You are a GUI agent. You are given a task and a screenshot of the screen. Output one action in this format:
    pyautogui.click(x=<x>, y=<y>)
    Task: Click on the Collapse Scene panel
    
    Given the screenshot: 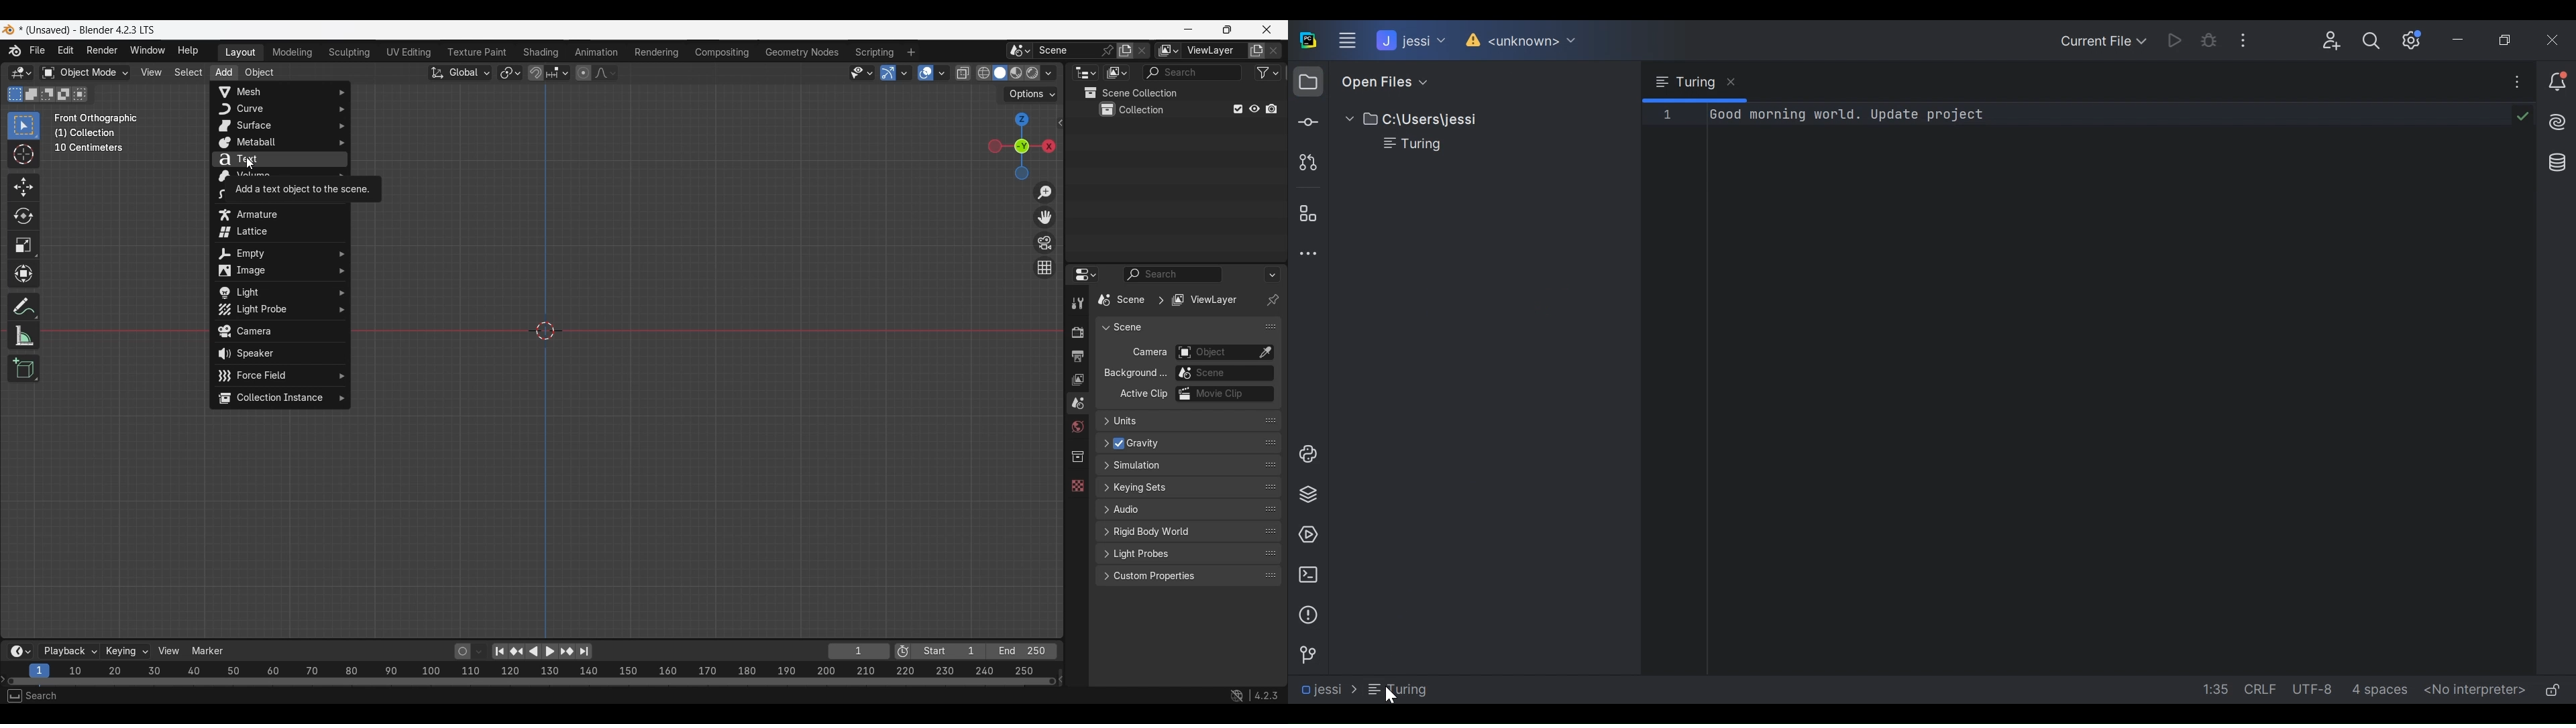 What is the action you would take?
    pyautogui.click(x=1178, y=326)
    